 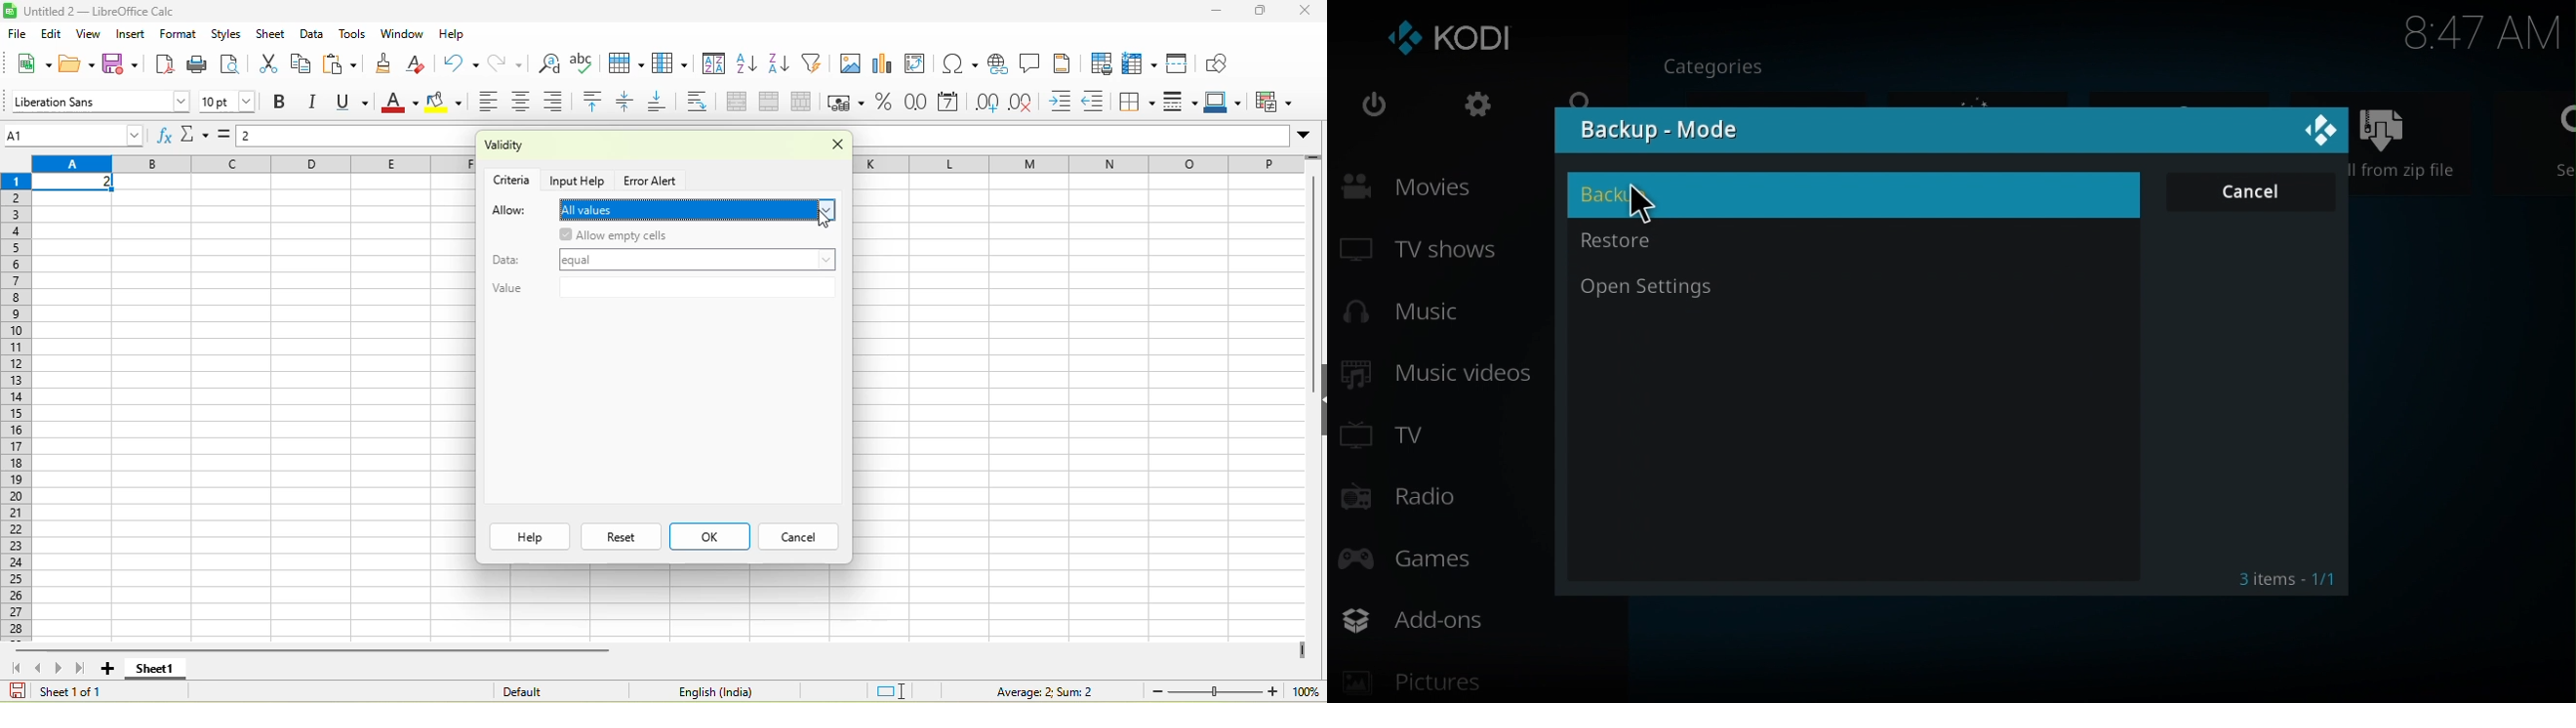 What do you see at coordinates (460, 62) in the screenshot?
I see `undo` at bounding box center [460, 62].